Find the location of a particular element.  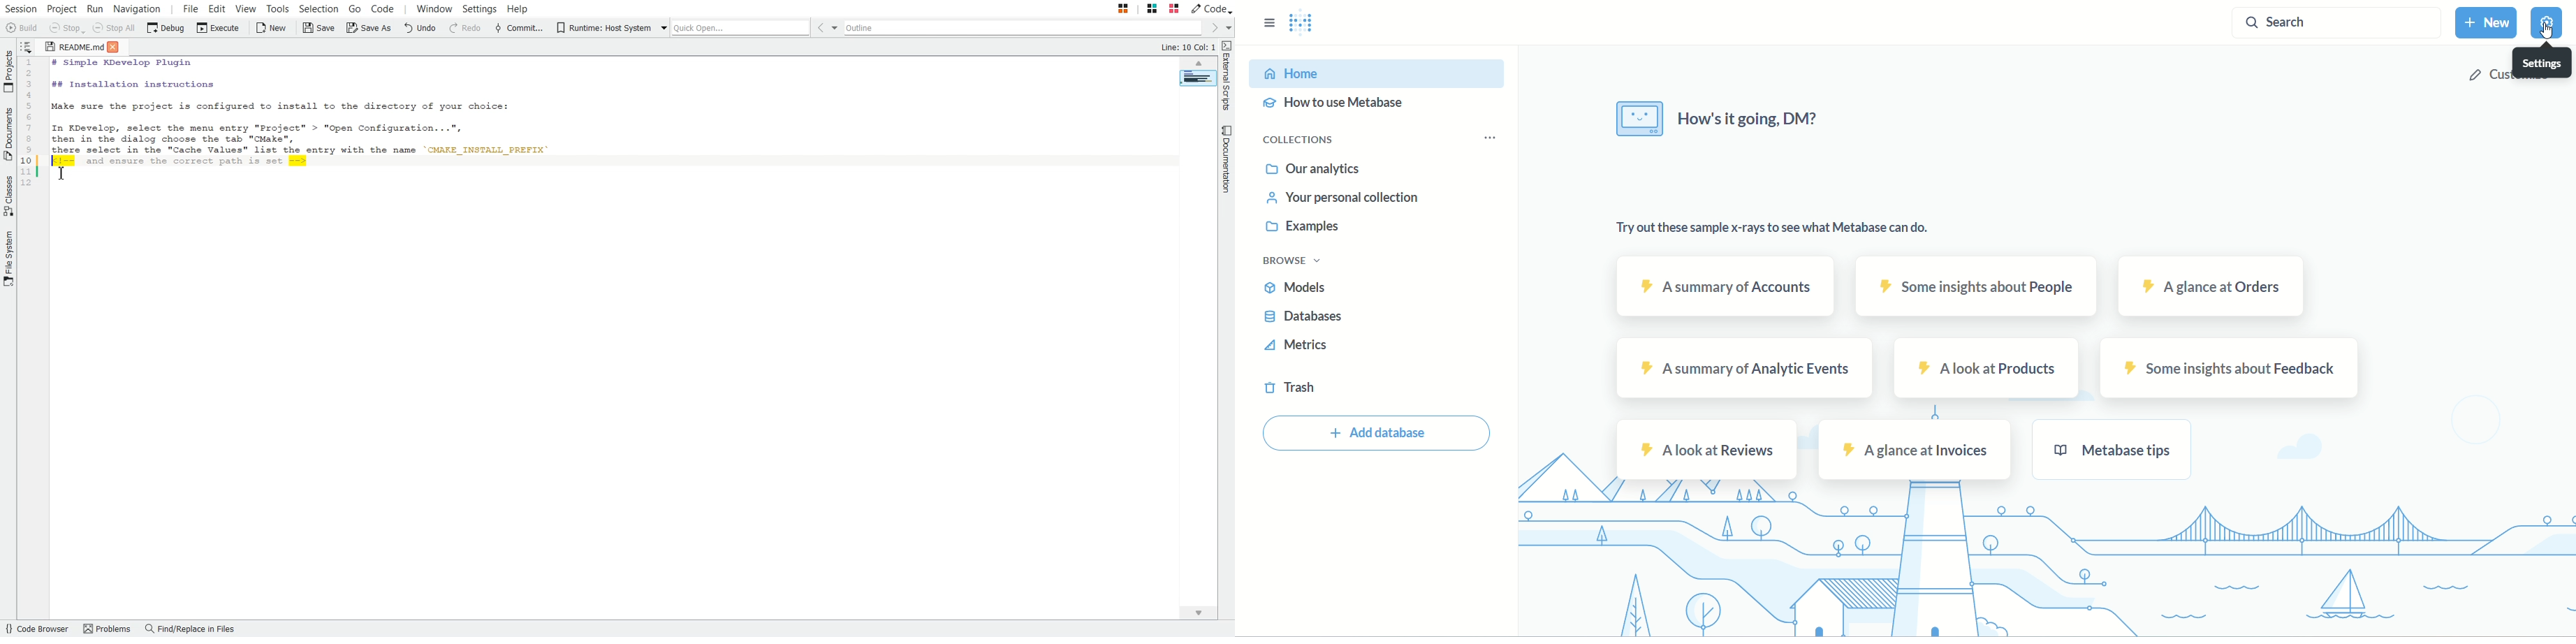

settings is located at coordinates (2548, 22).